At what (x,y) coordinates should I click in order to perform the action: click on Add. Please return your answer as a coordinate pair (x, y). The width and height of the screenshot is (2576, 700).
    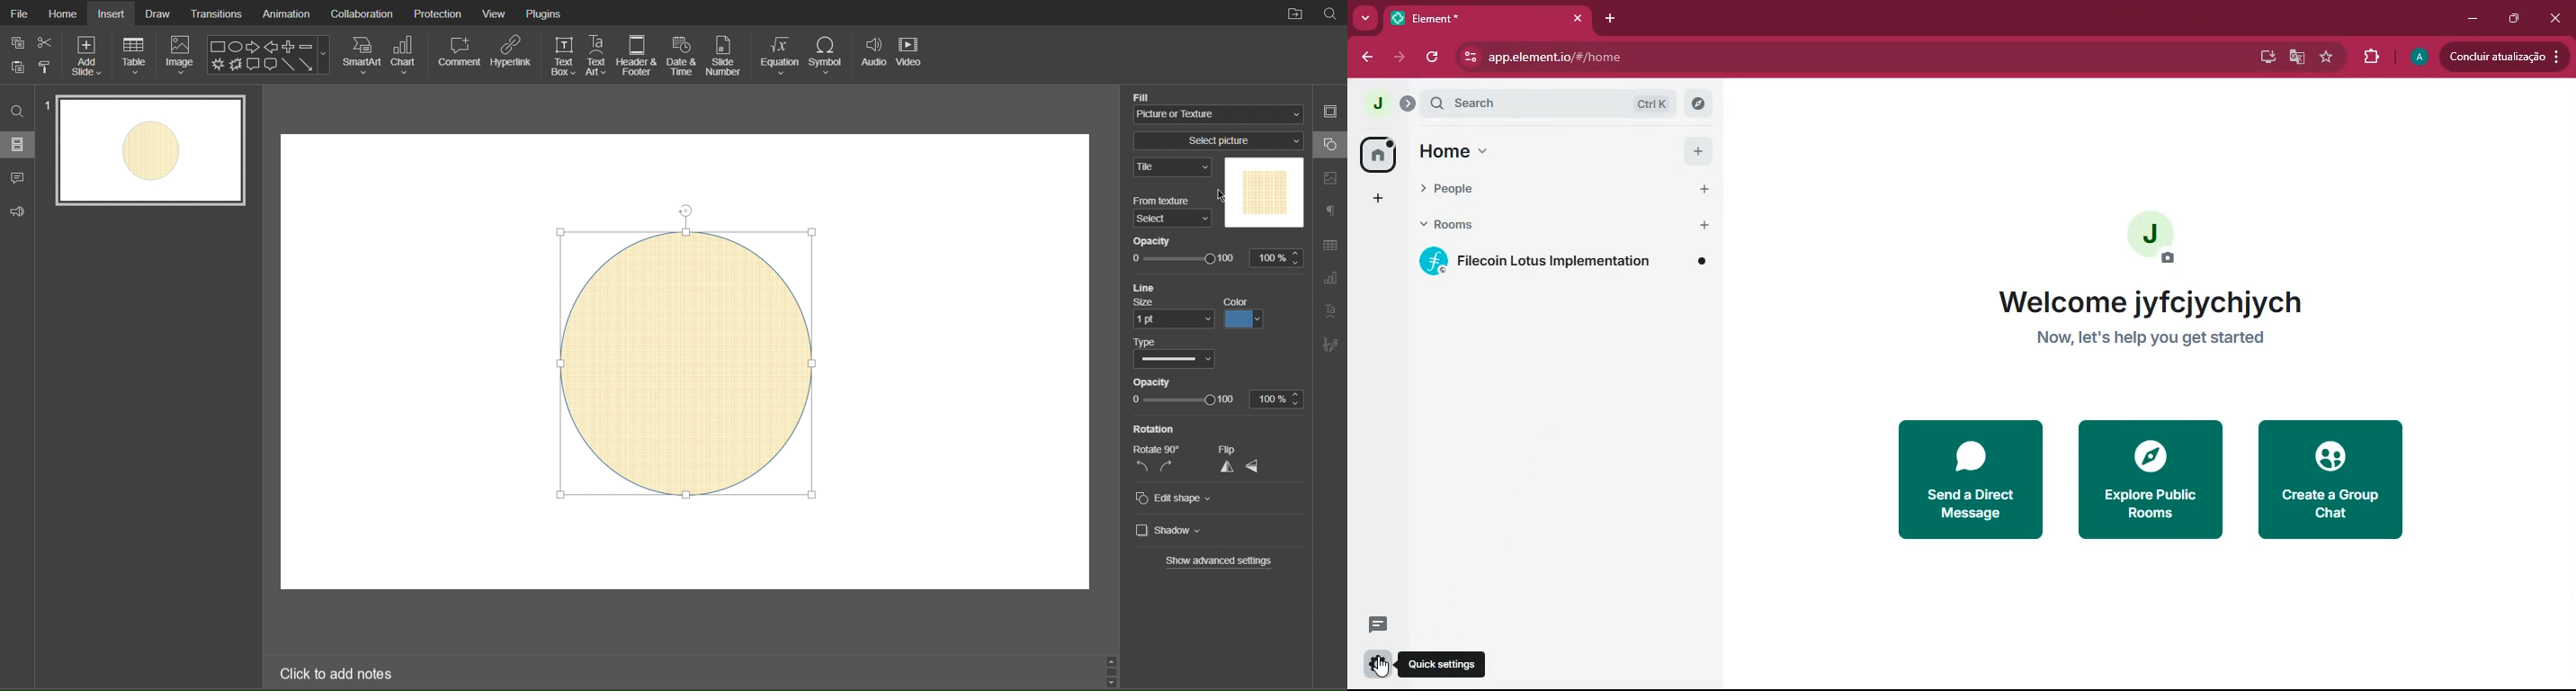
    Looking at the image, I should click on (1704, 226).